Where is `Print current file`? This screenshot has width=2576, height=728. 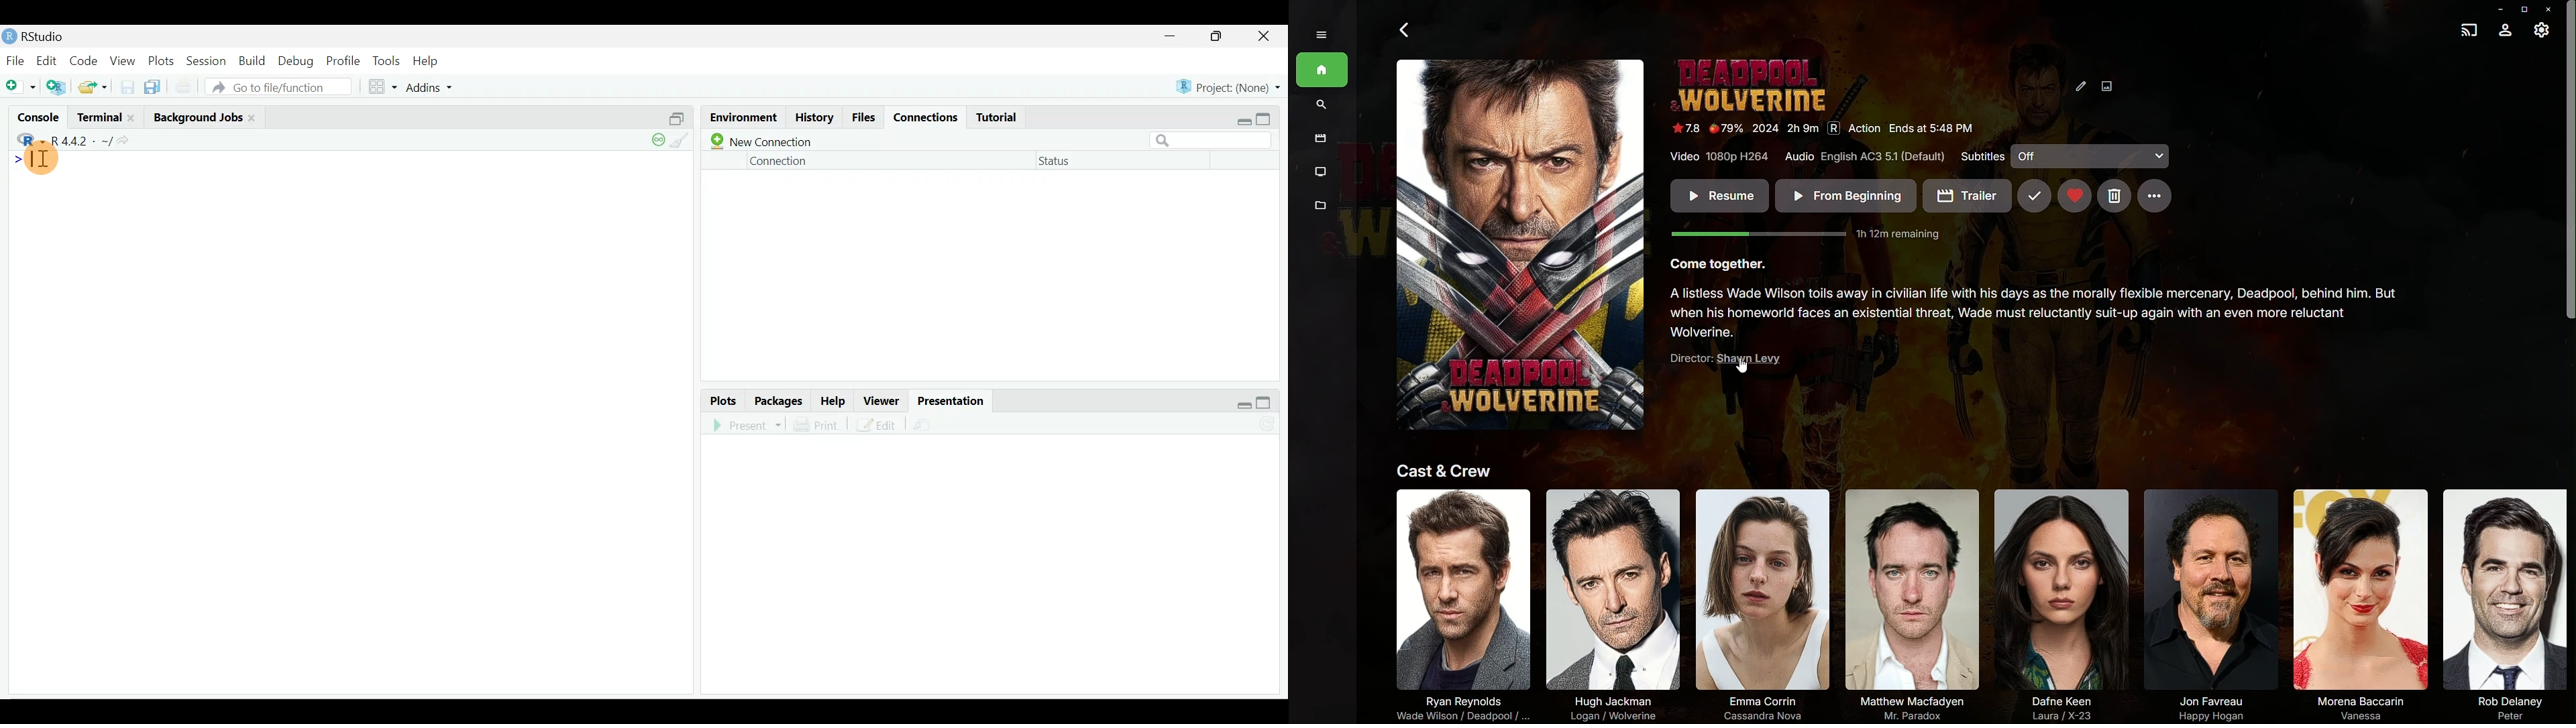 Print current file is located at coordinates (182, 88).